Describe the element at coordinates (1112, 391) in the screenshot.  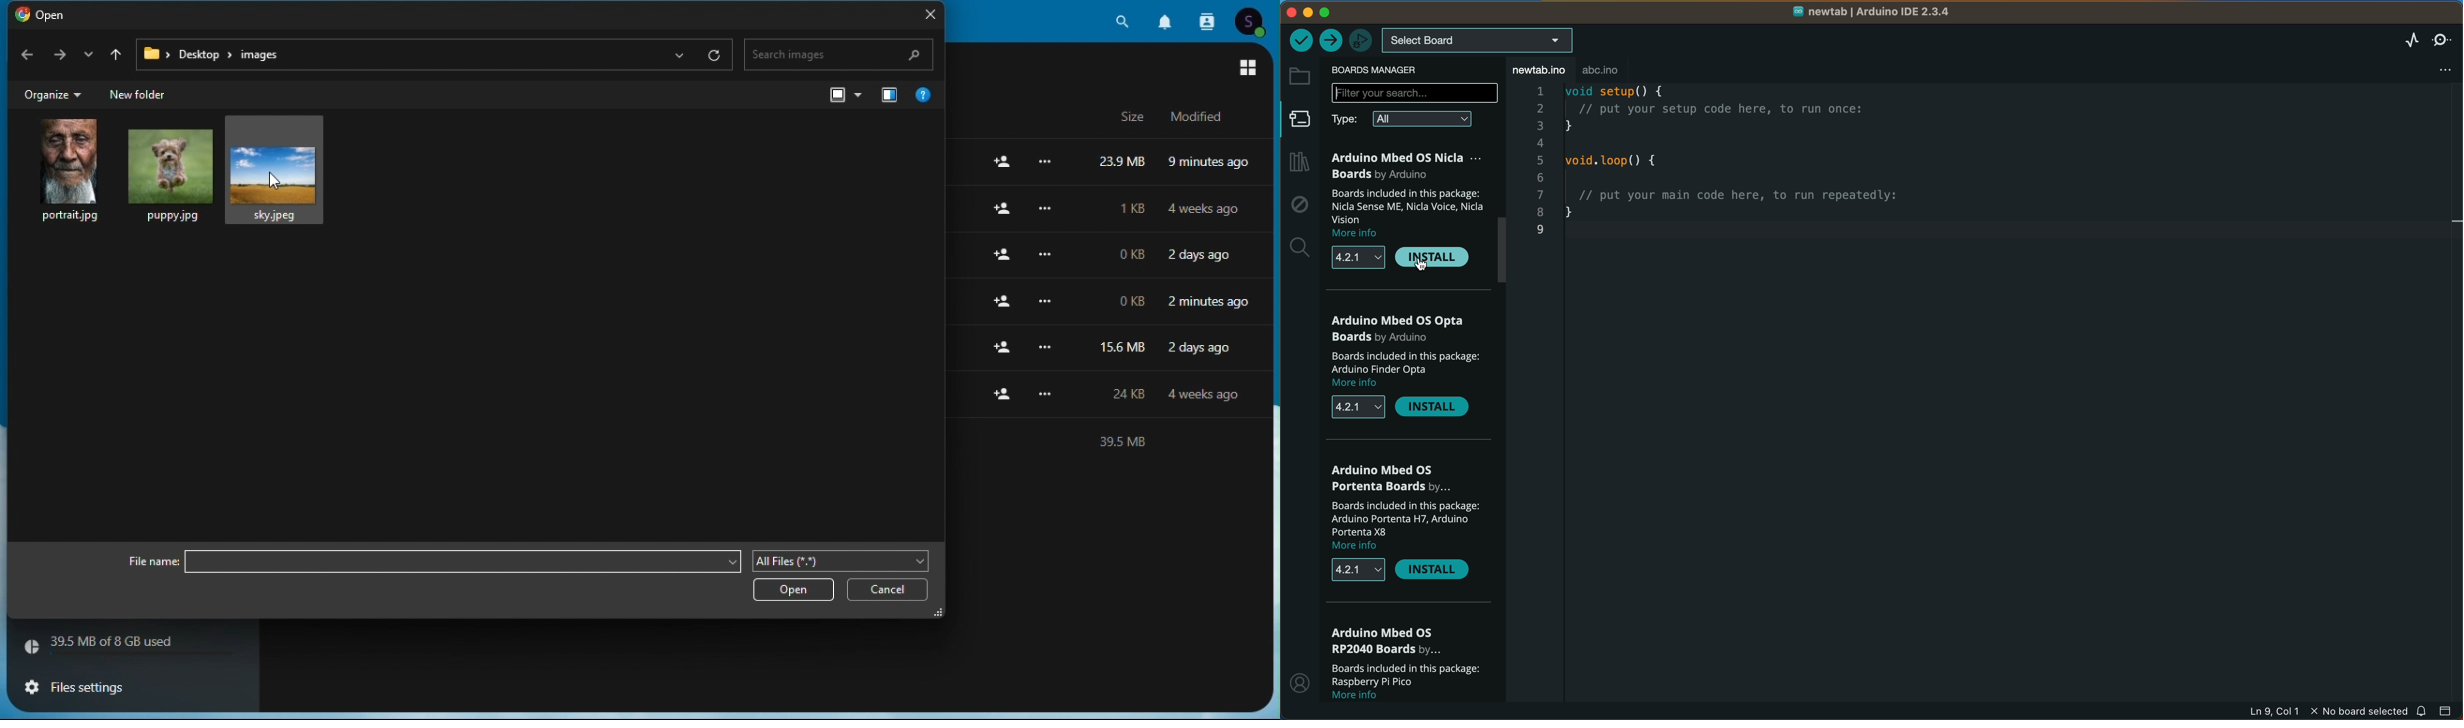
I see `Files` at that location.